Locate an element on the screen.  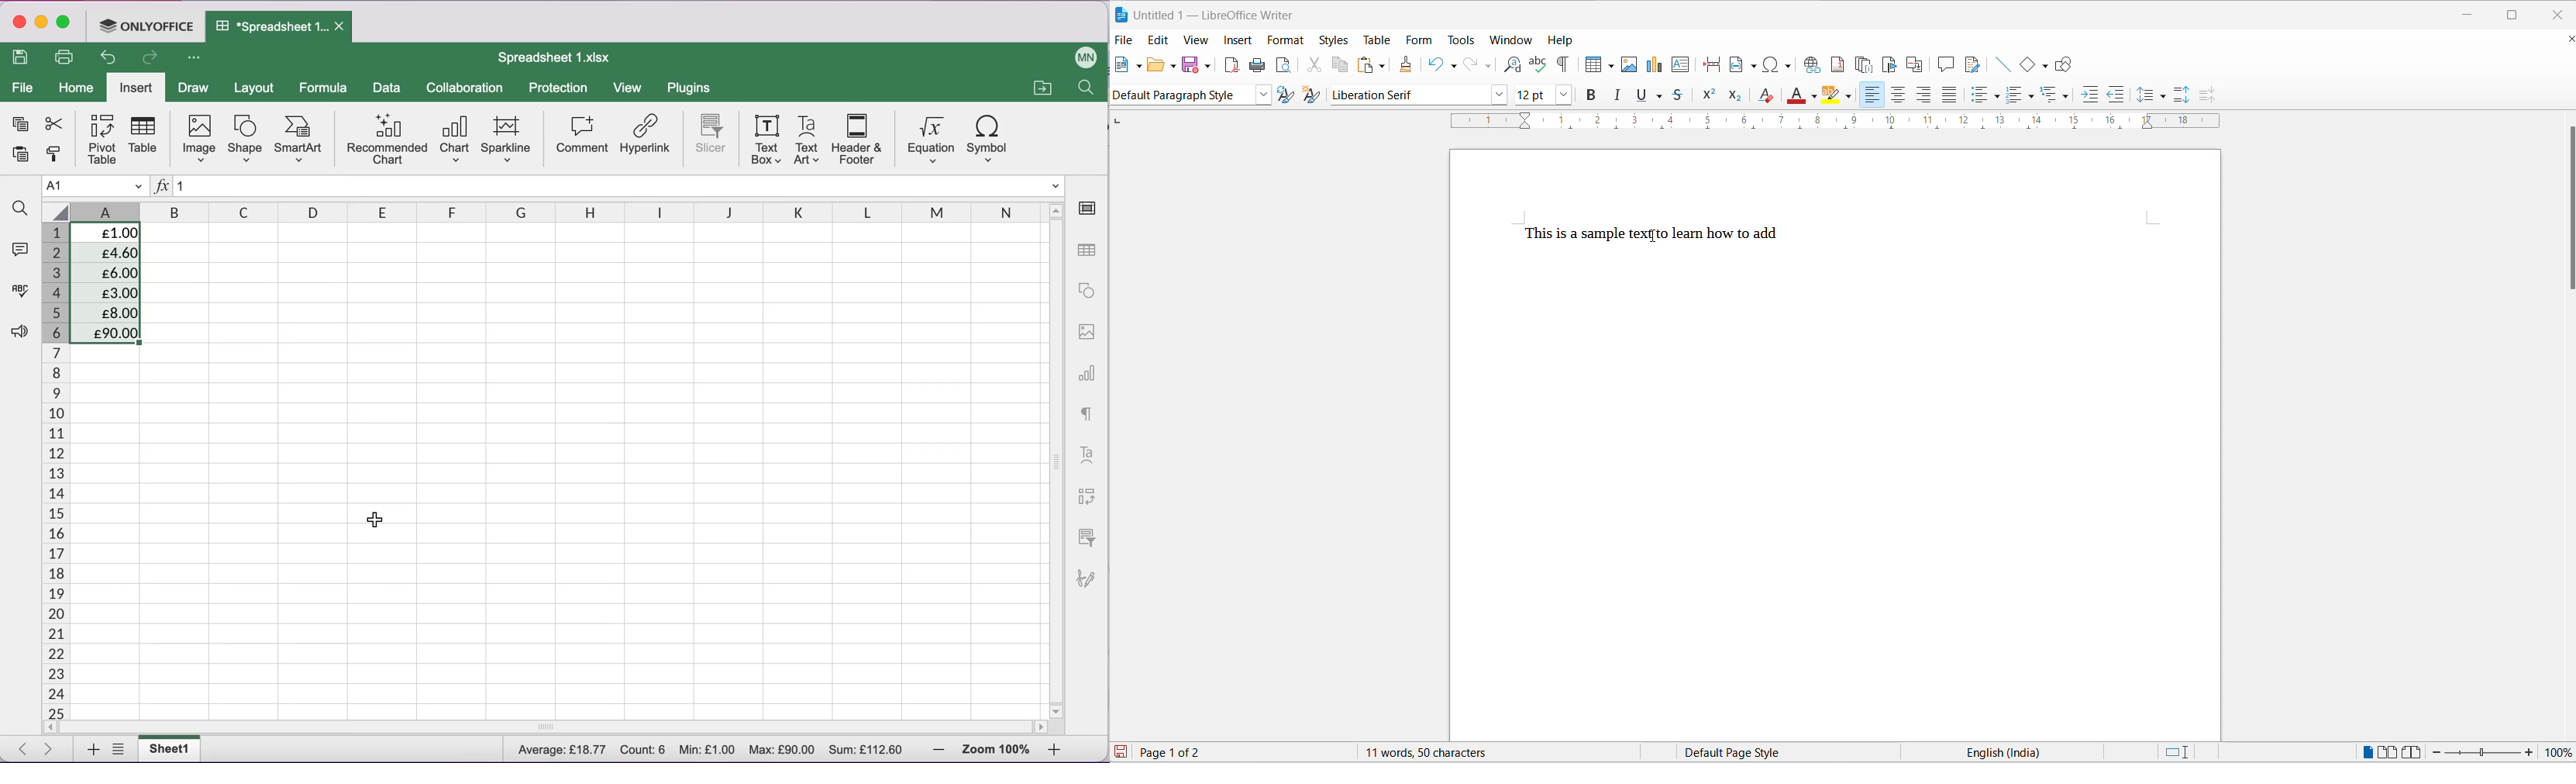
text language is located at coordinates (1992, 753).